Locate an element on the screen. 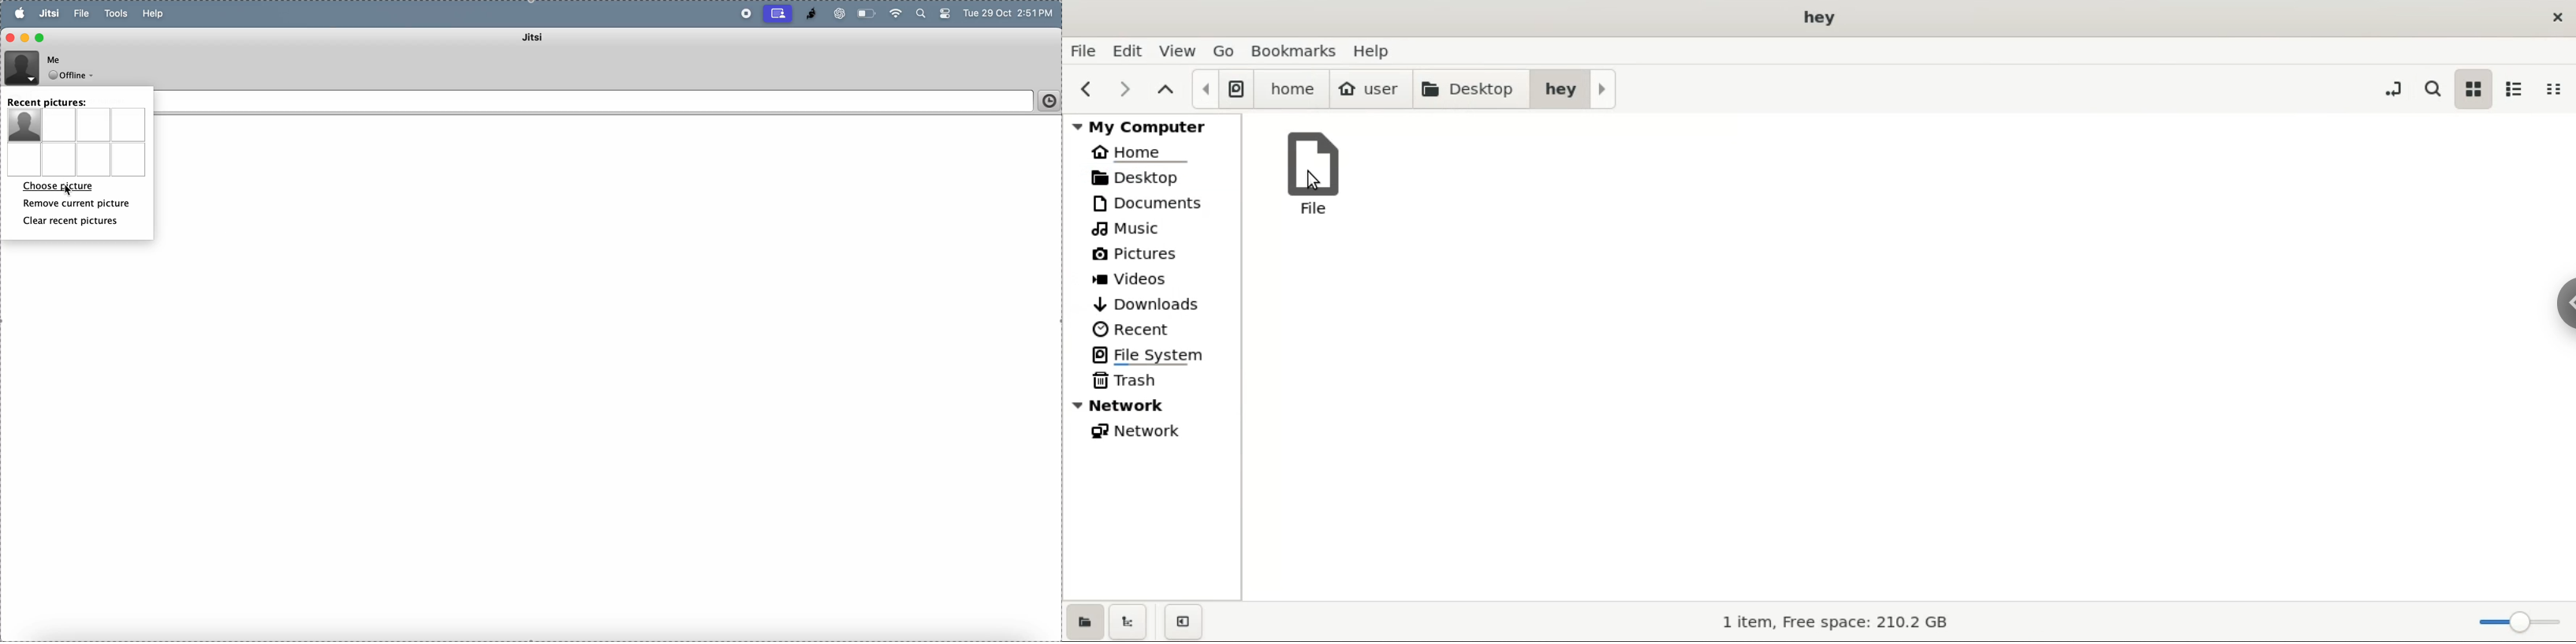  battery is located at coordinates (945, 16).